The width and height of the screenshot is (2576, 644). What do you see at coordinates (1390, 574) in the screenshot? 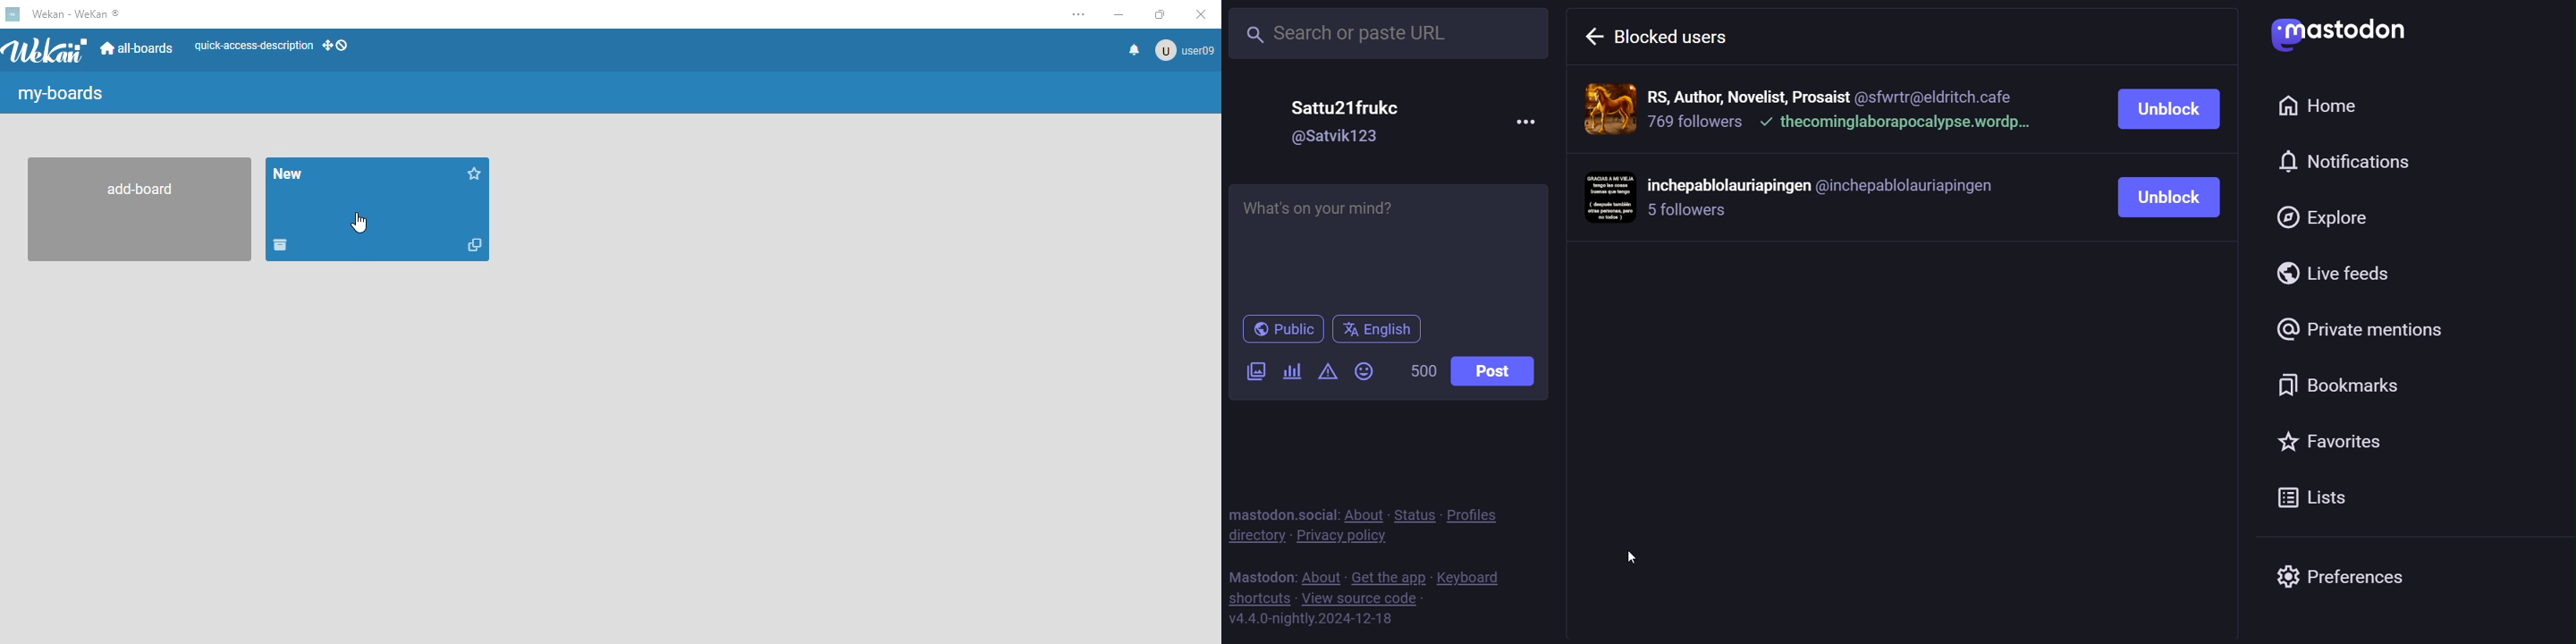
I see `get the app` at bounding box center [1390, 574].